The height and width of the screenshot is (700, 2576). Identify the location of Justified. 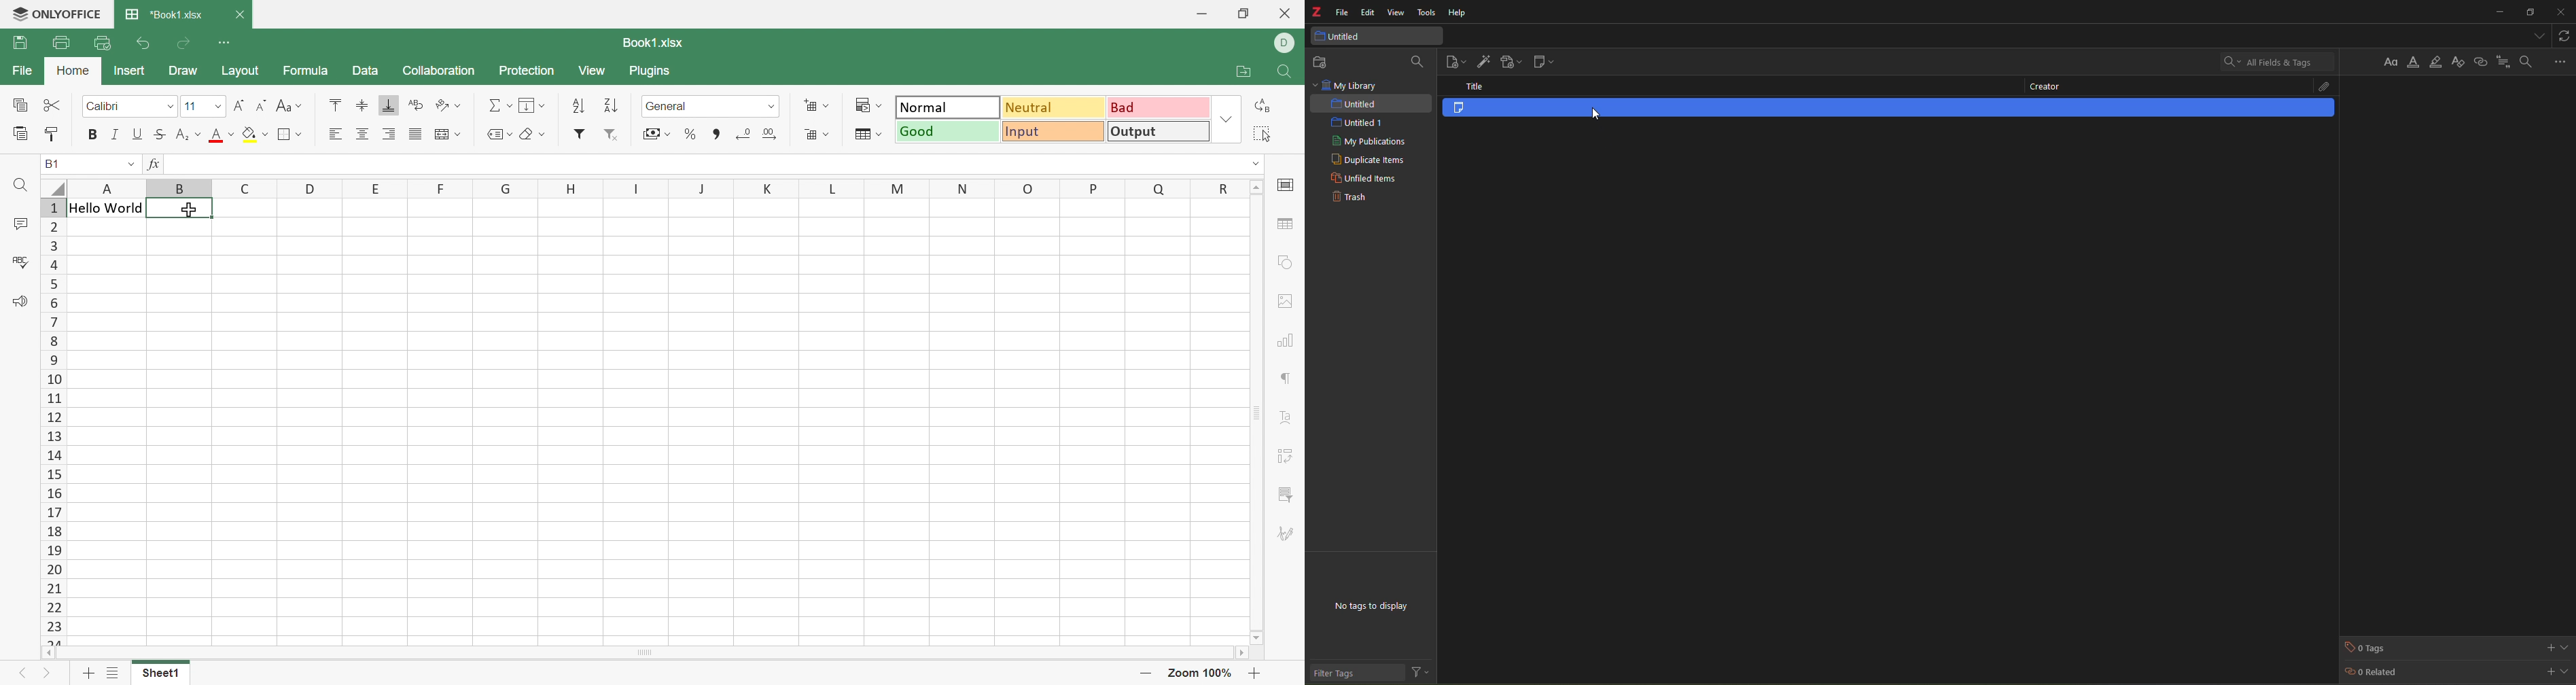
(414, 135).